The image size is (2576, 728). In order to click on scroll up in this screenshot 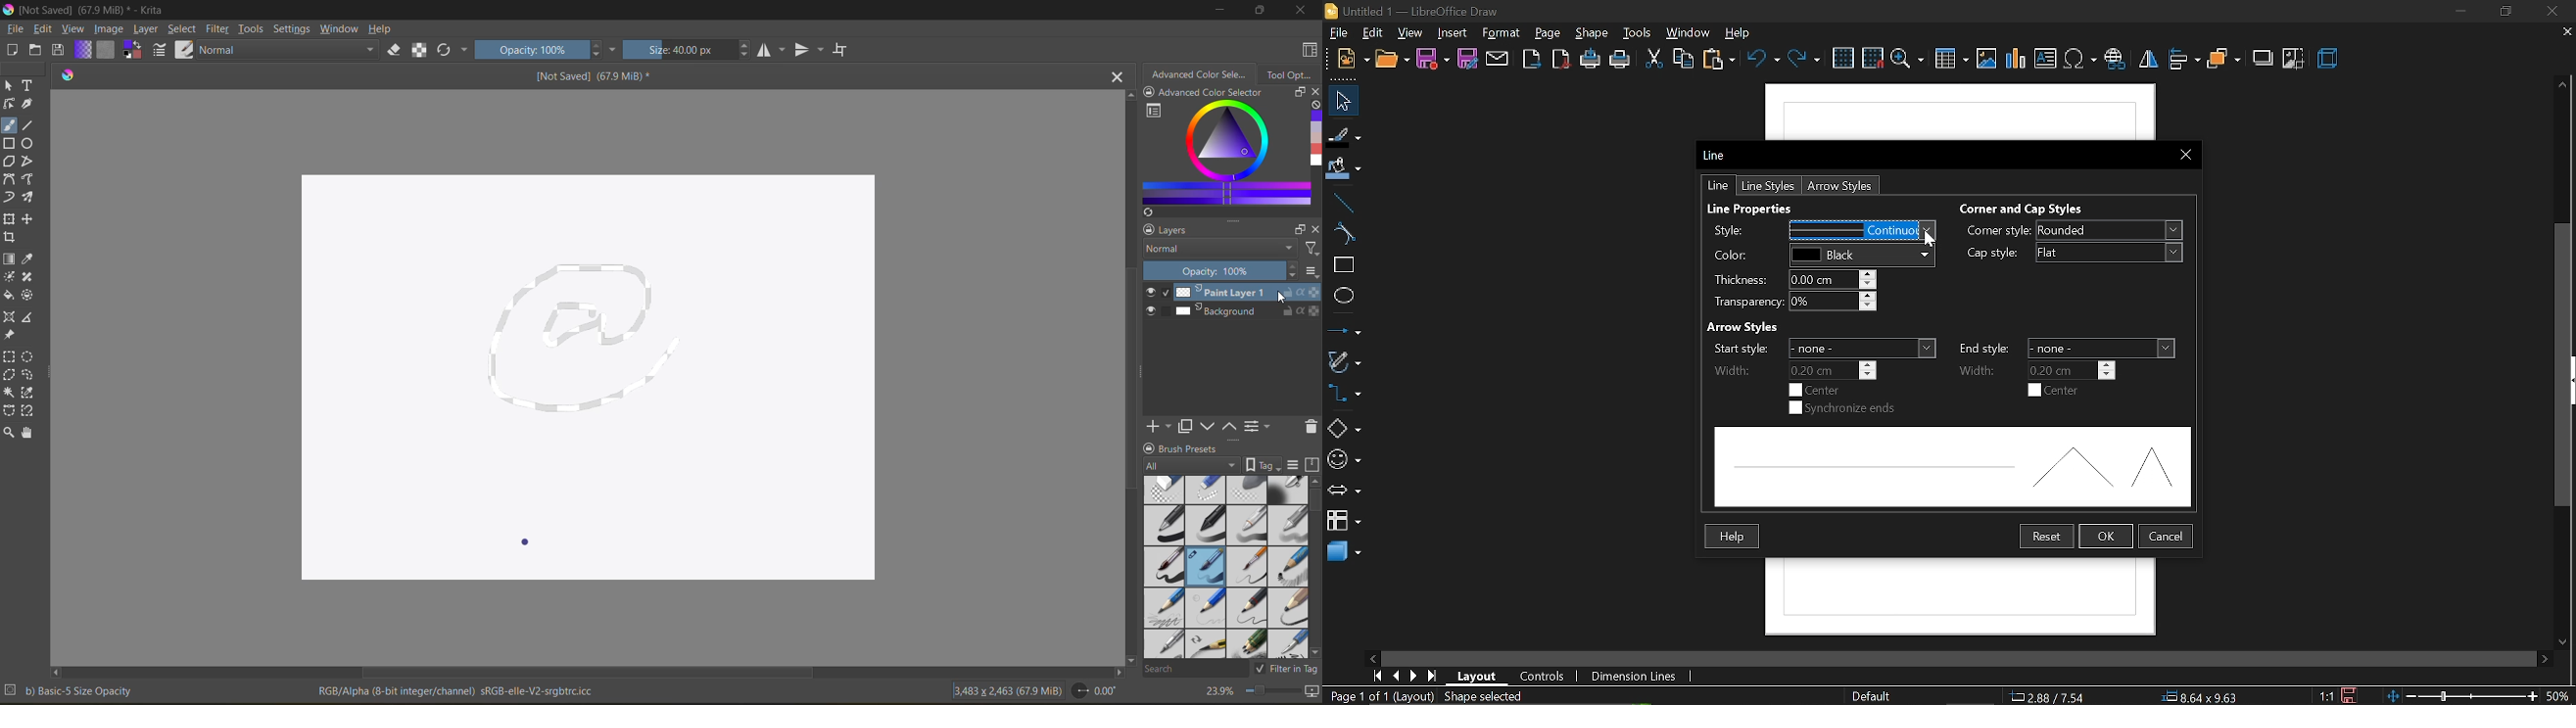, I will do `click(1131, 96)`.